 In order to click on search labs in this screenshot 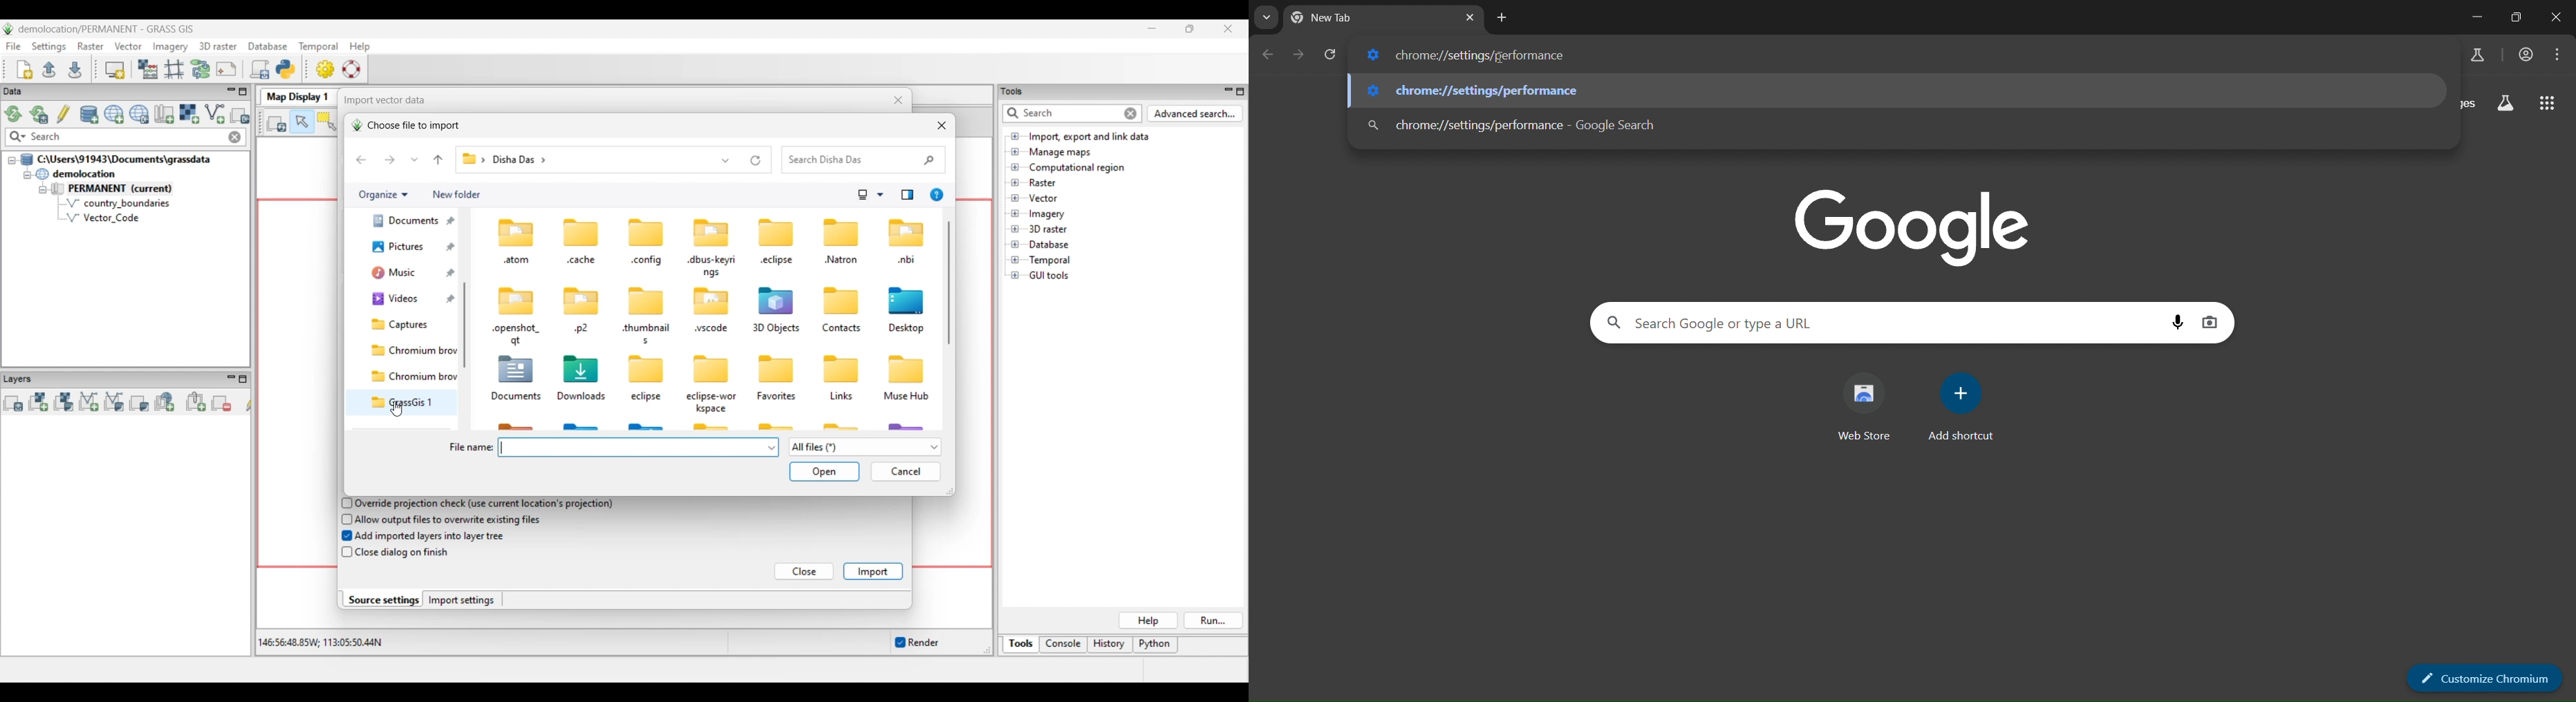, I will do `click(2506, 103)`.